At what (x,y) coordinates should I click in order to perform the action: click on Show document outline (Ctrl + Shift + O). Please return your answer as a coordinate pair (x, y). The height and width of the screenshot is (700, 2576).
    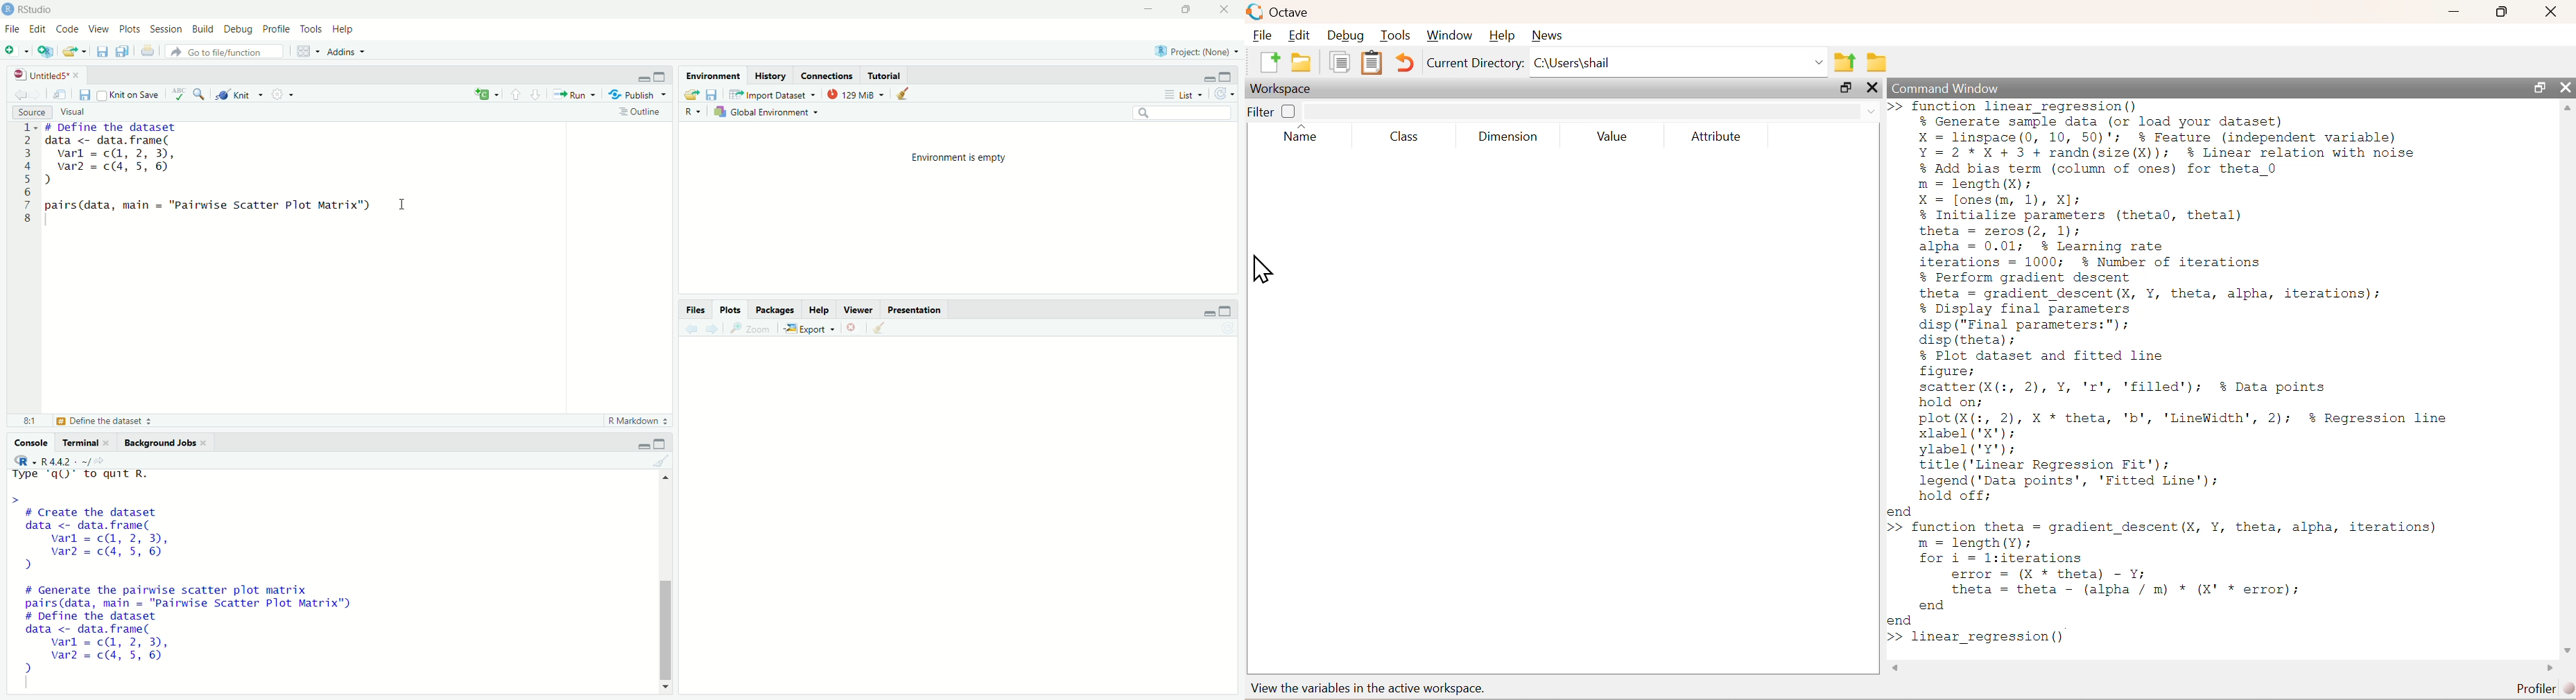
    Looking at the image, I should click on (641, 111).